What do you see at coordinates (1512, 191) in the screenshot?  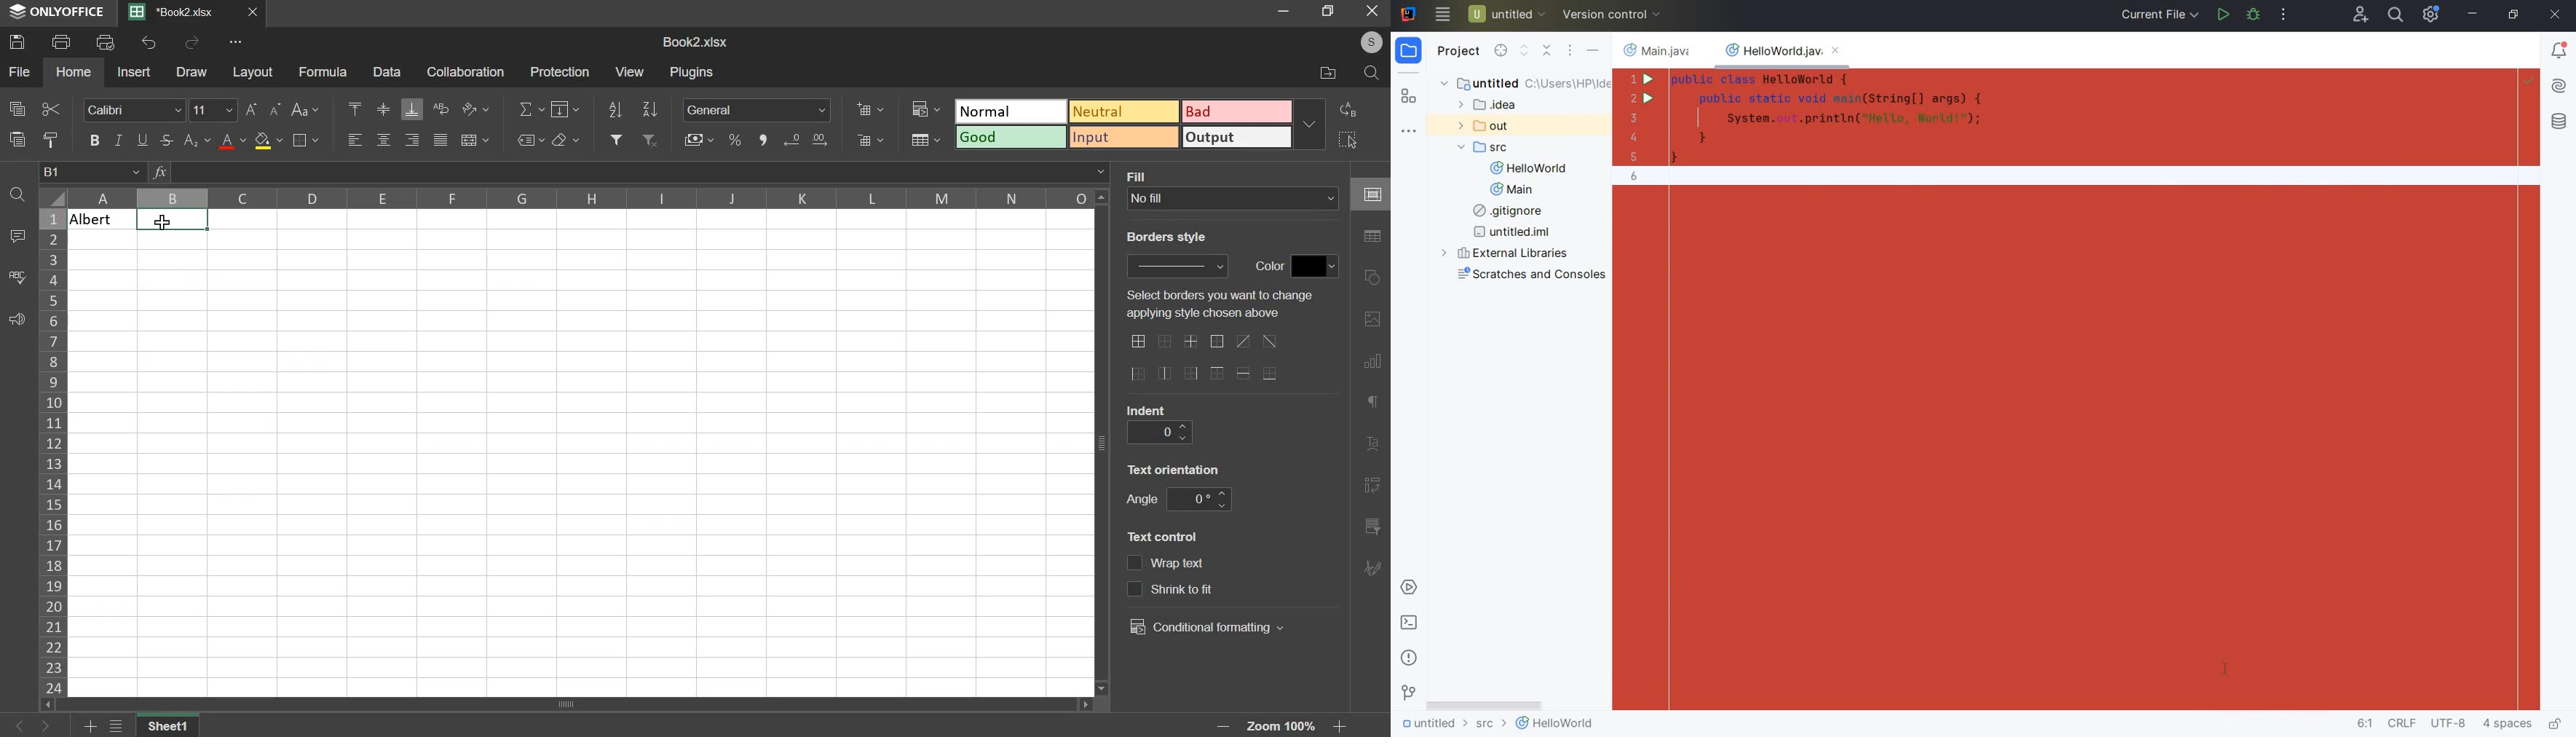 I see `Main` at bounding box center [1512, 191].